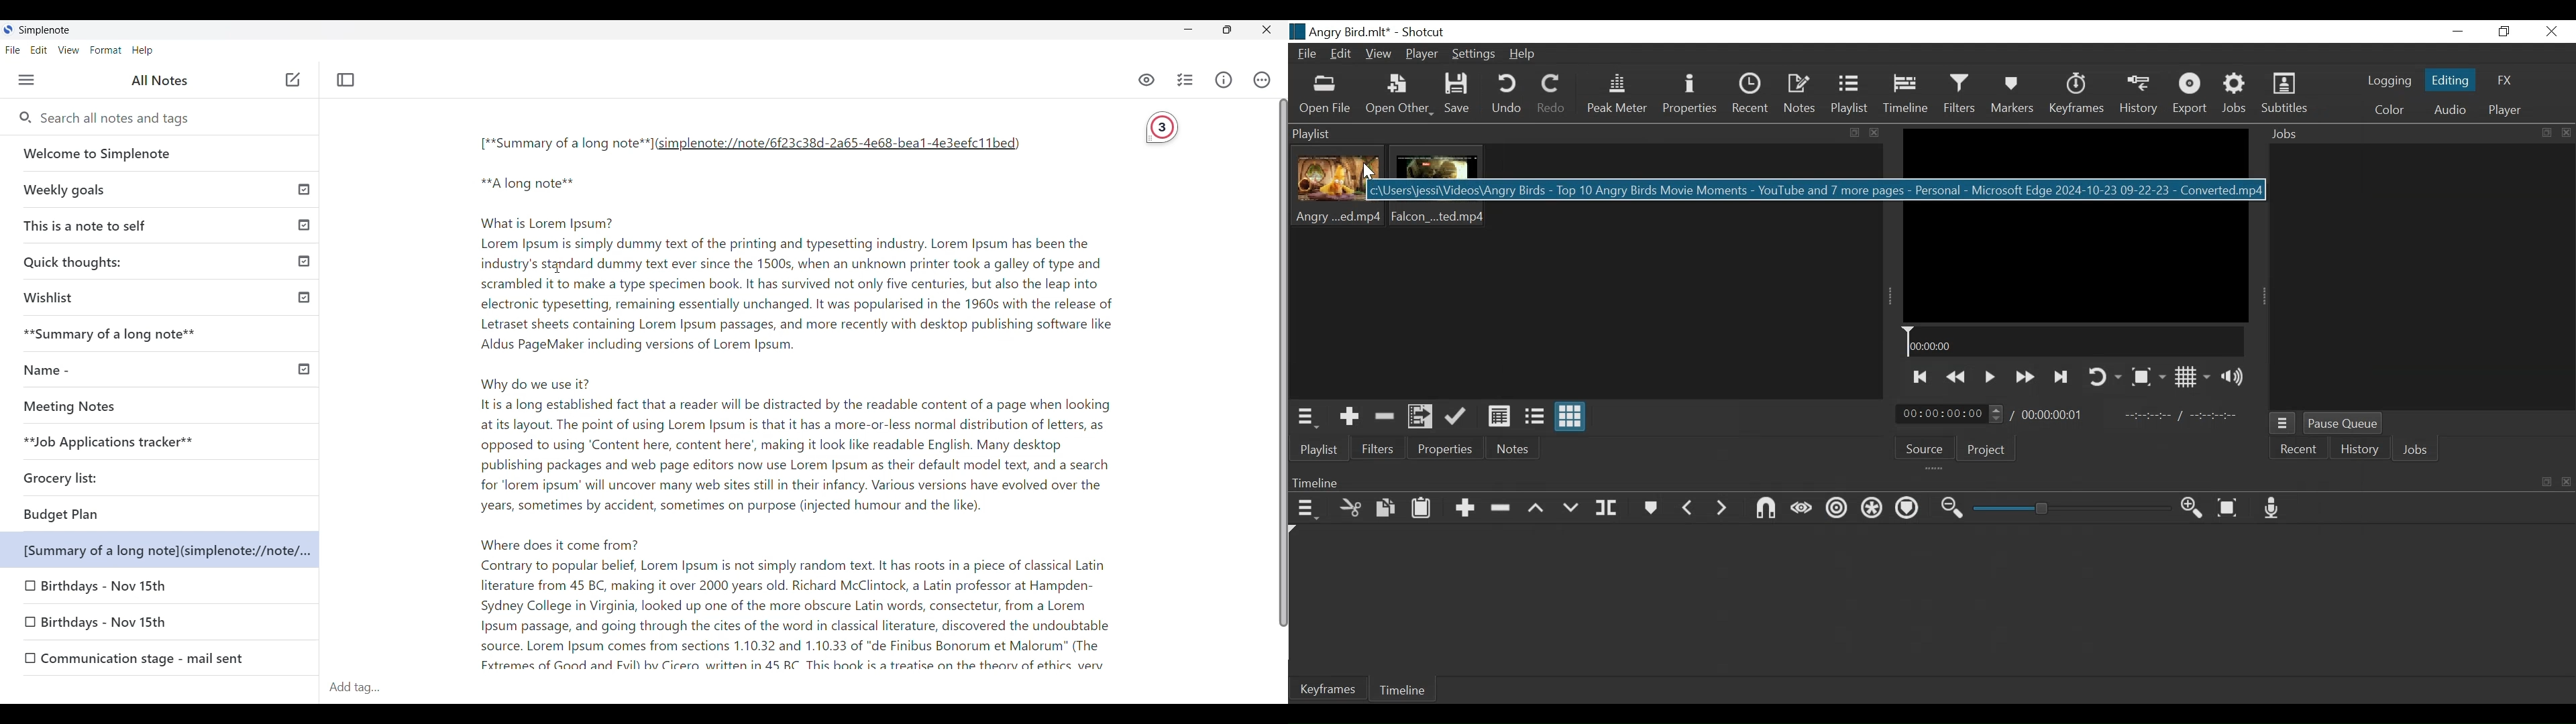 The image size is (2576, 728). What do you see at coordinates (2386, 109) in the screenshot?
I see `Color` at bounding box center [2386, 109].